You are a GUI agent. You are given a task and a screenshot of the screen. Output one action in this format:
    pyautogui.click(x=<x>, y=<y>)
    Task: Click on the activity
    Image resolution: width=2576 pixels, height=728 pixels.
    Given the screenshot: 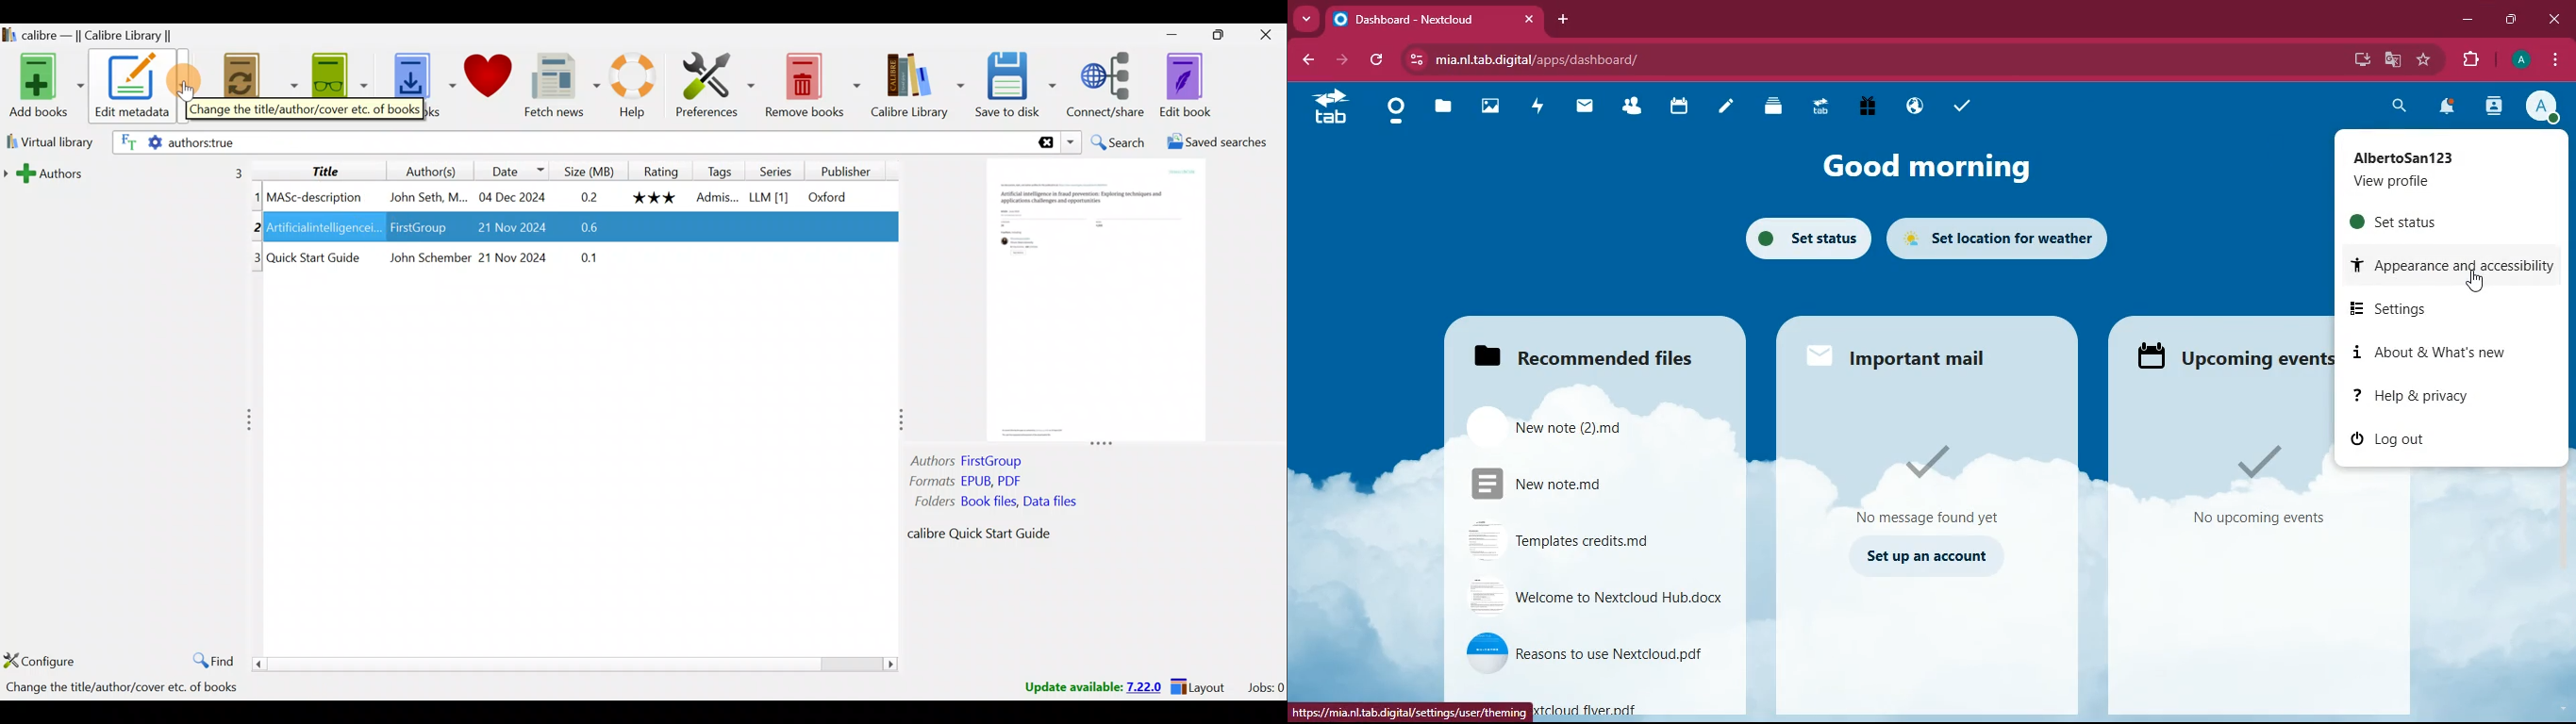 What is the action you would take?
    pyautogui.click(x=1537, y=108)
    